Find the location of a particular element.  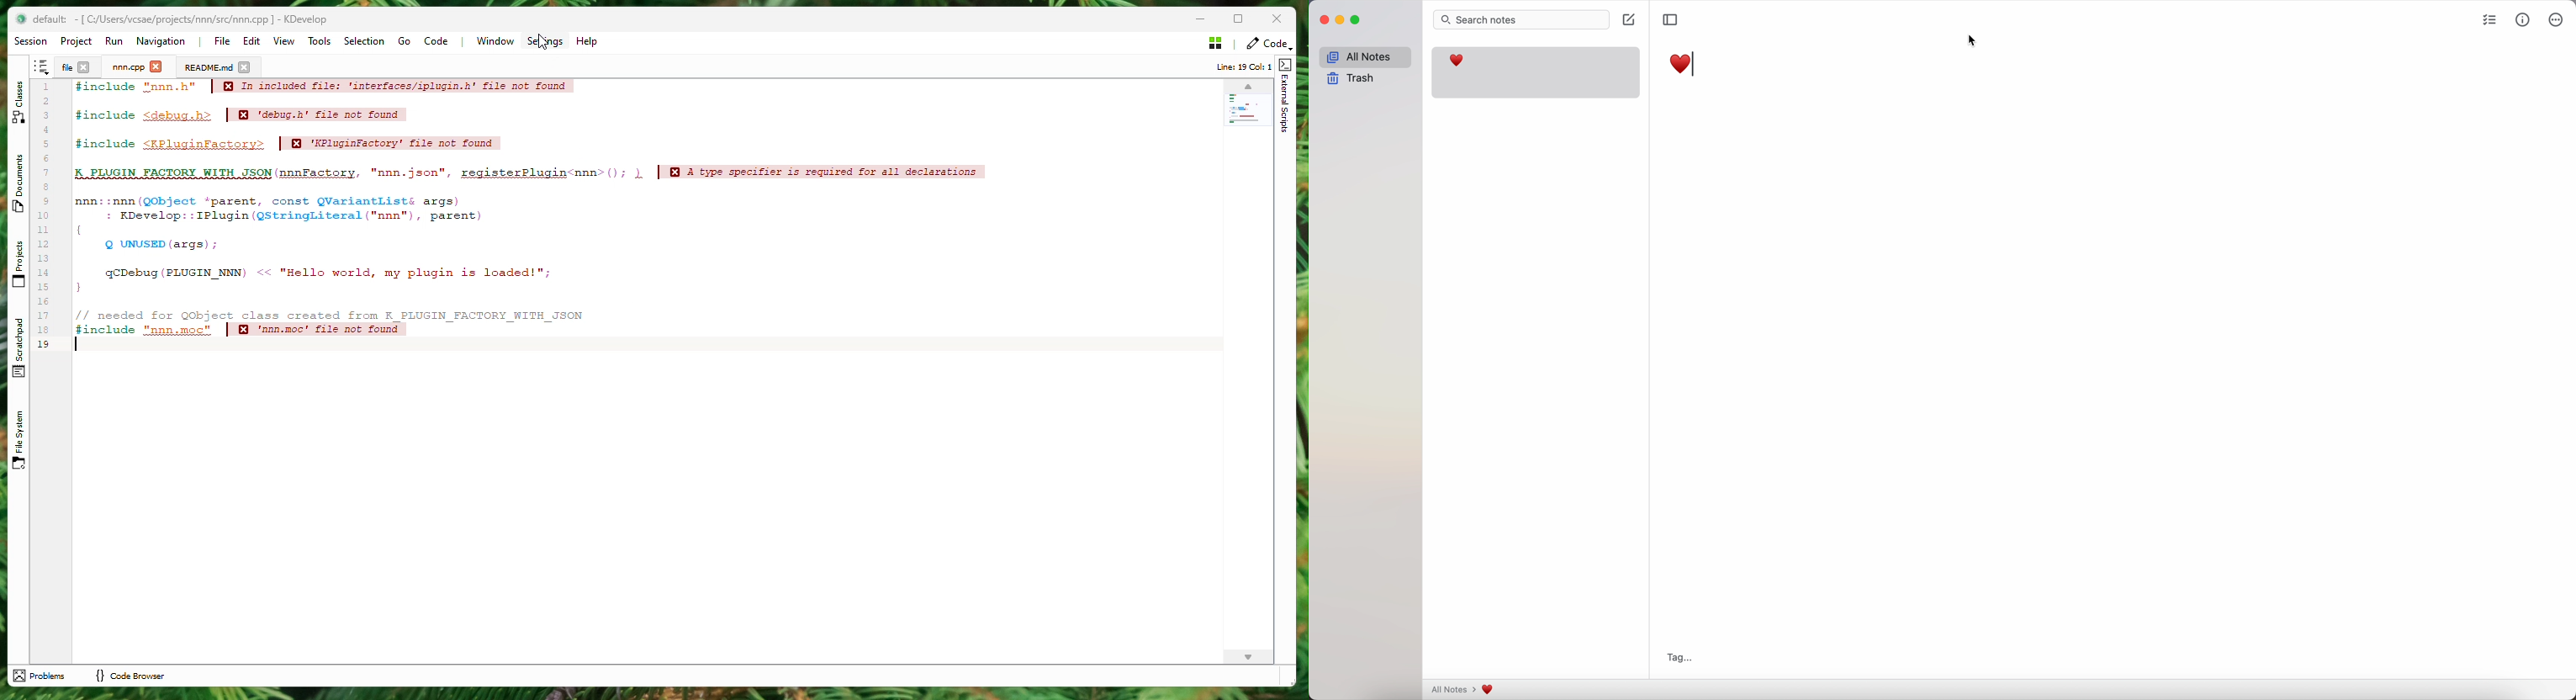

heart is located at coordinates (1458, 60).